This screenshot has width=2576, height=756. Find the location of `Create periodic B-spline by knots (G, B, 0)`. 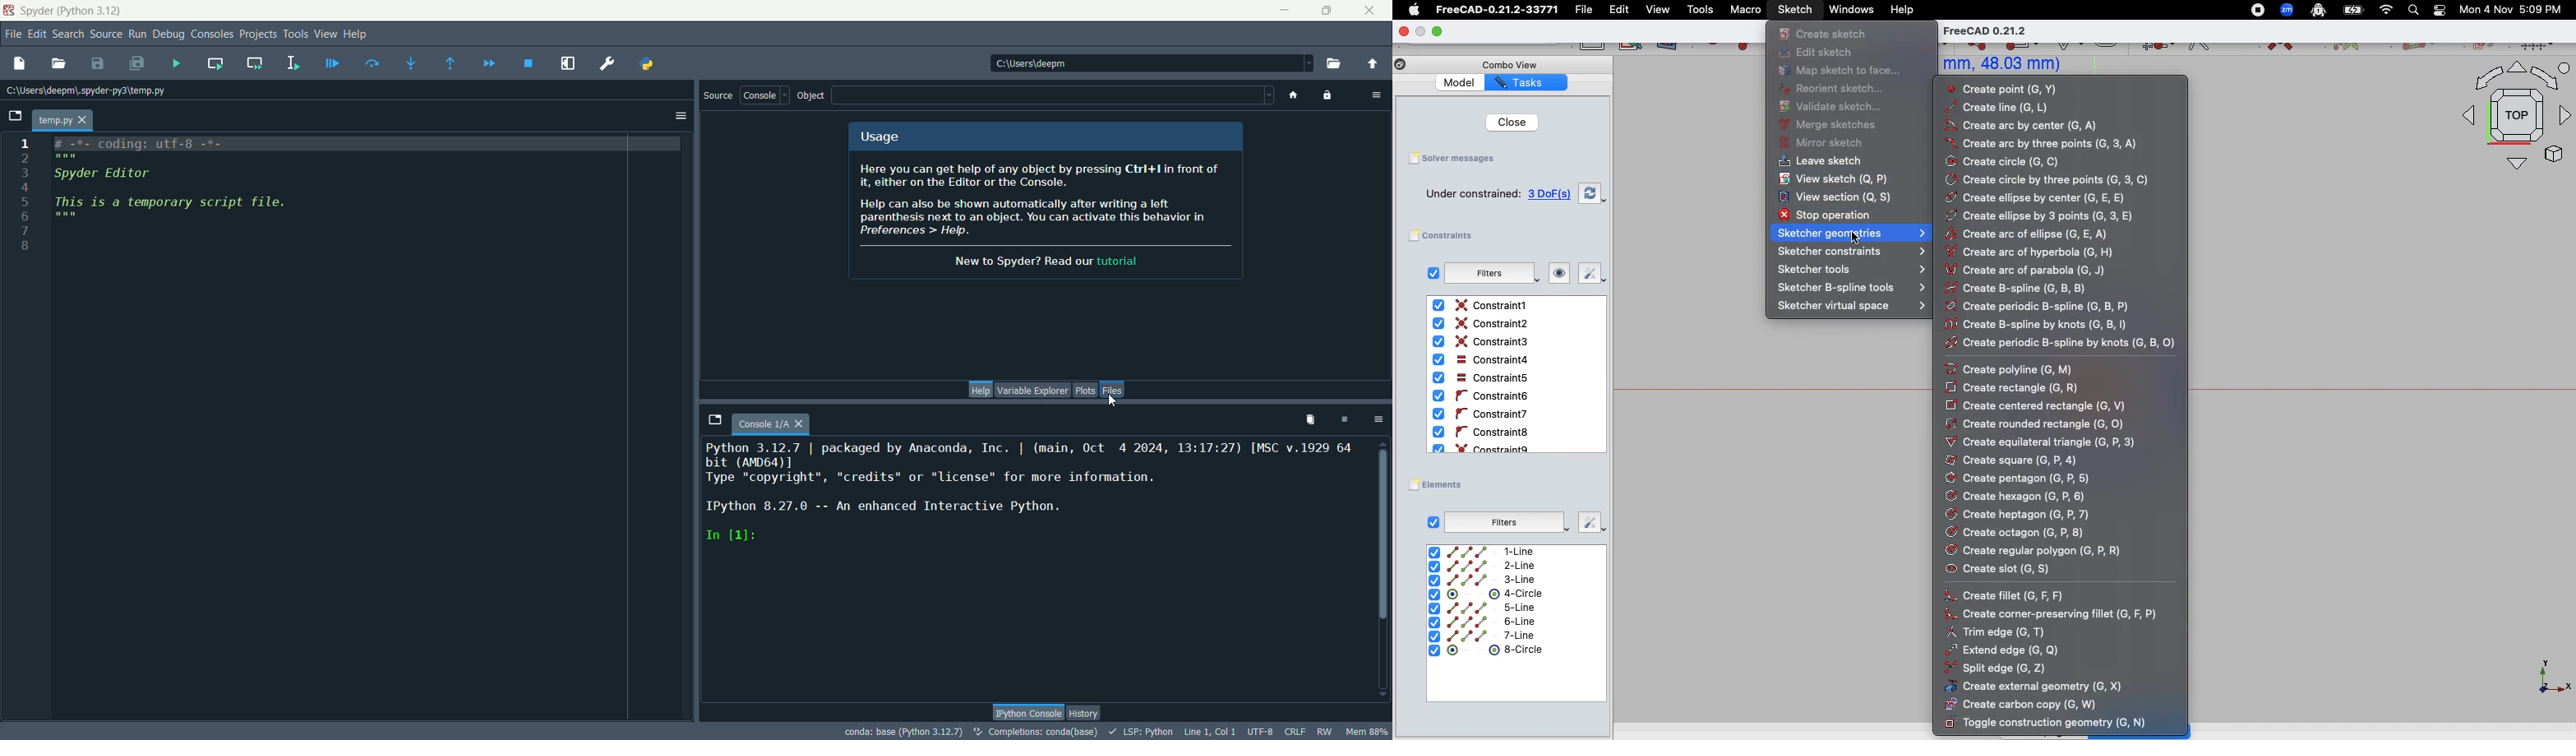

Create periodic B-spline by knots (G, B, 0) is located at coordinates (2062, 345).